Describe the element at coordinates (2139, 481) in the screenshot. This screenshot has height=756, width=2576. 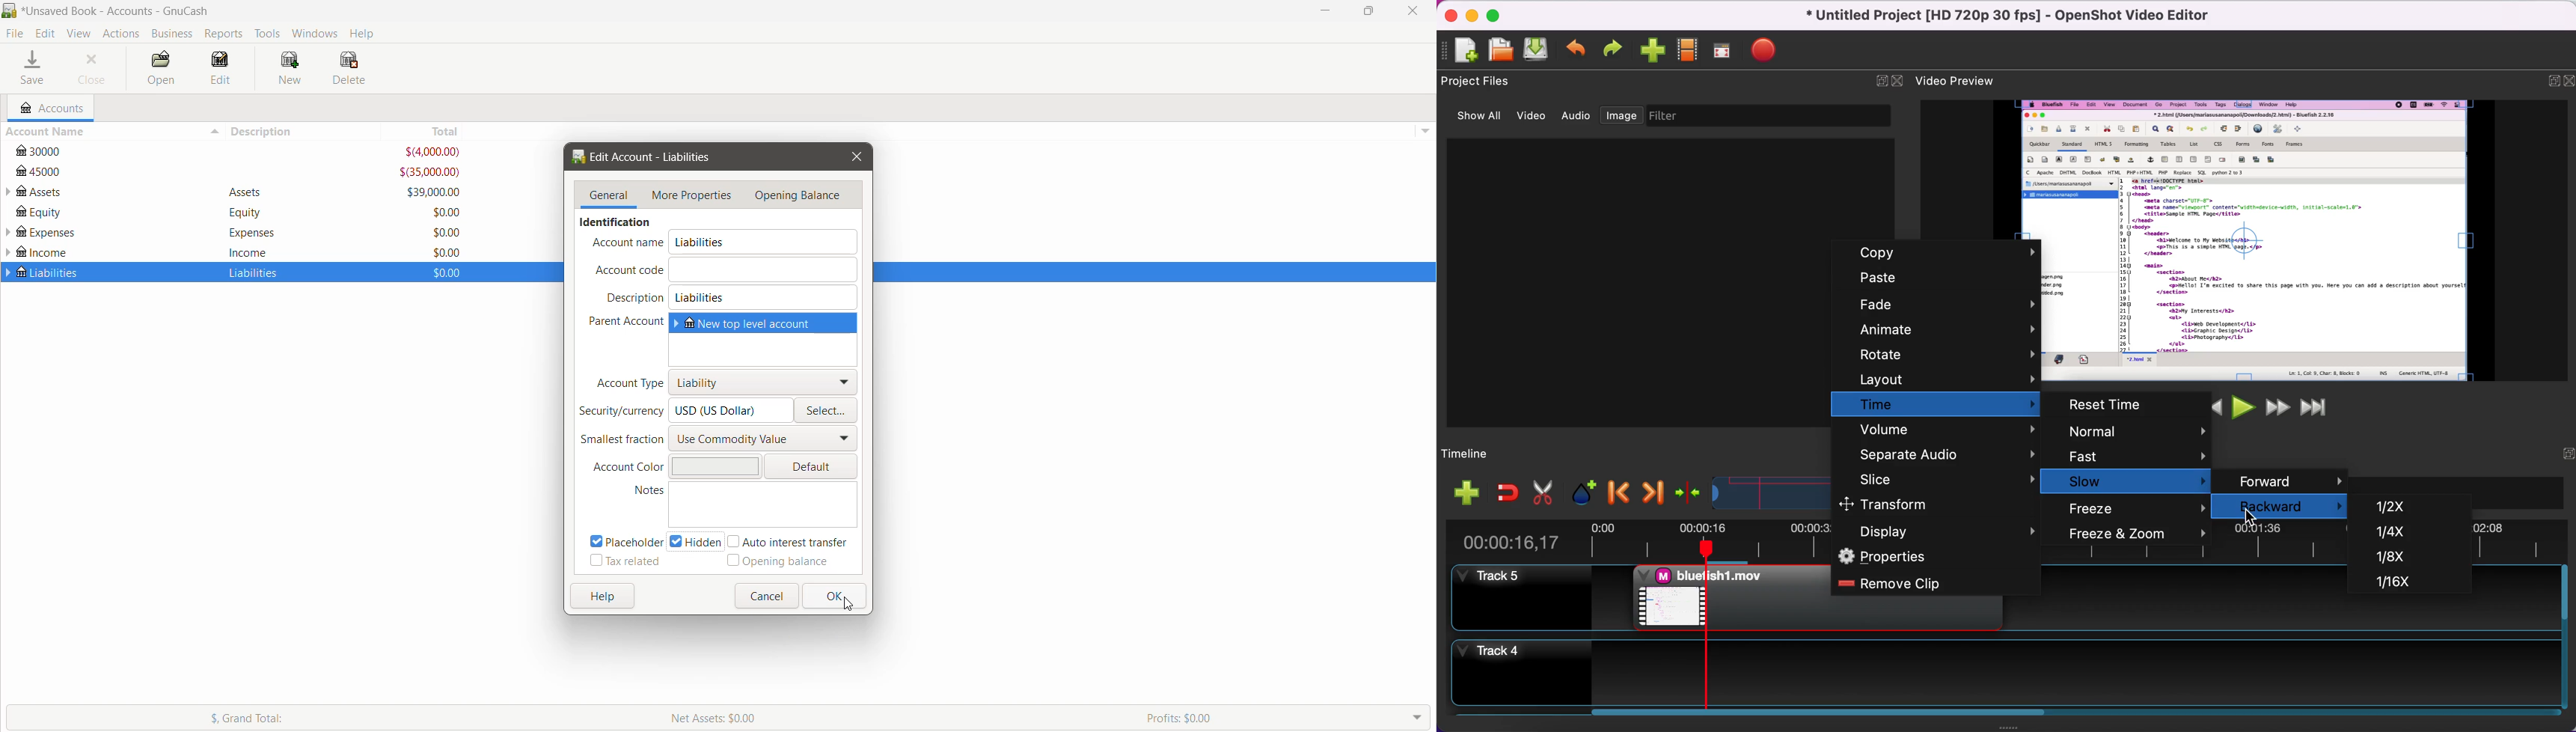
I see `slow` at that location.